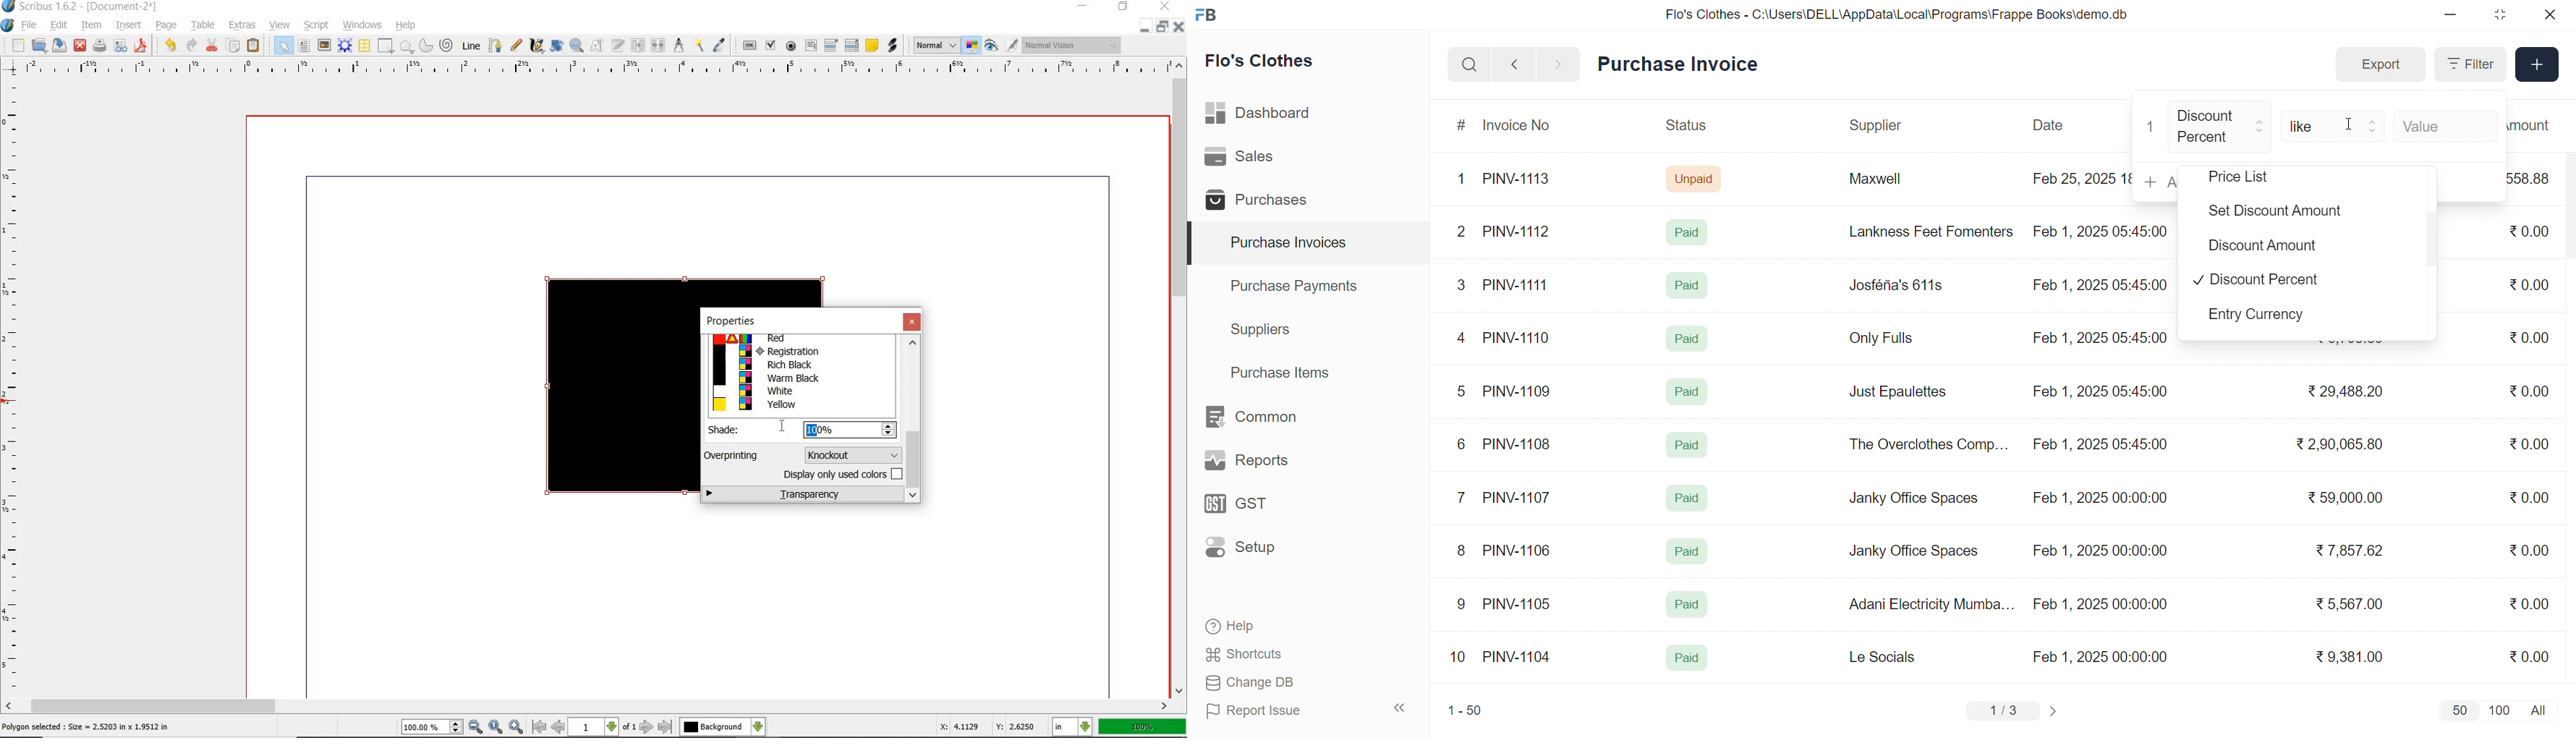 Image resolution: width=2576 pixels, height=756 pixels. Describe the element at coordinates (2444, 124) in the screenshot. I see `Value` at that location.